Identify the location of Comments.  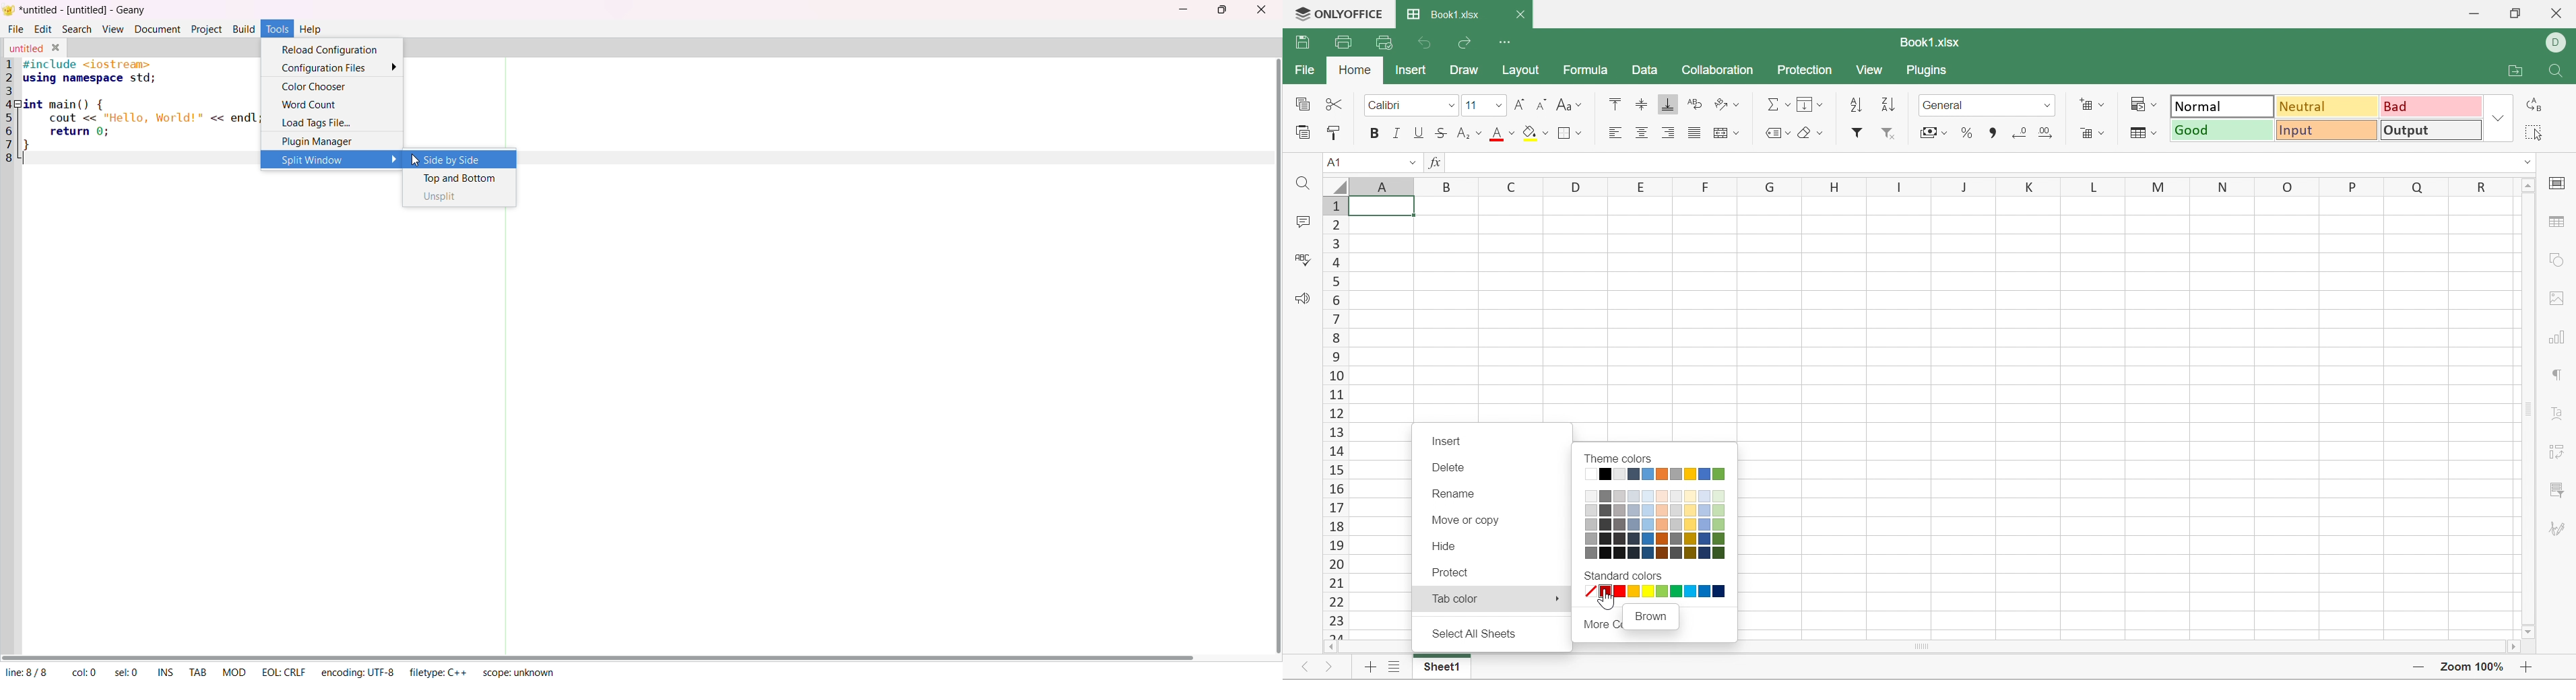
(1299, 221).